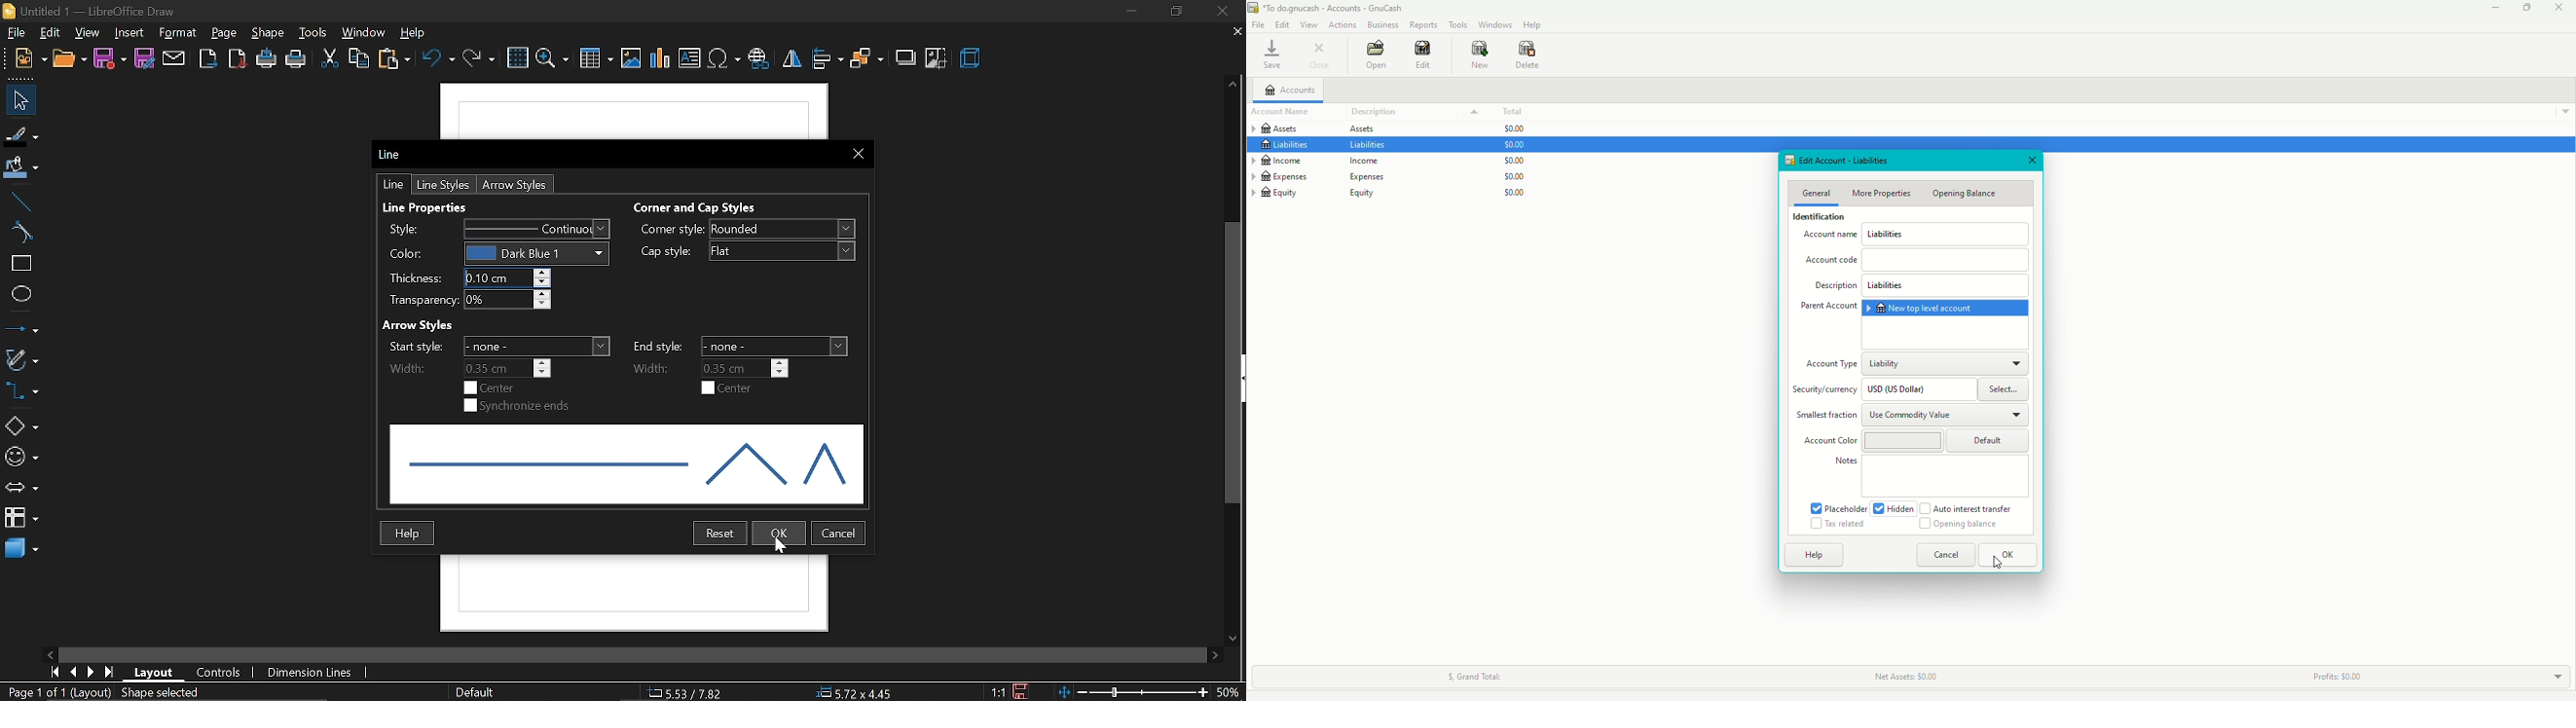 The width and height of the screenshot is (2576, 728). Describe the element at coordinates (1220, 11) in the screenshot. I see `close` at that location.